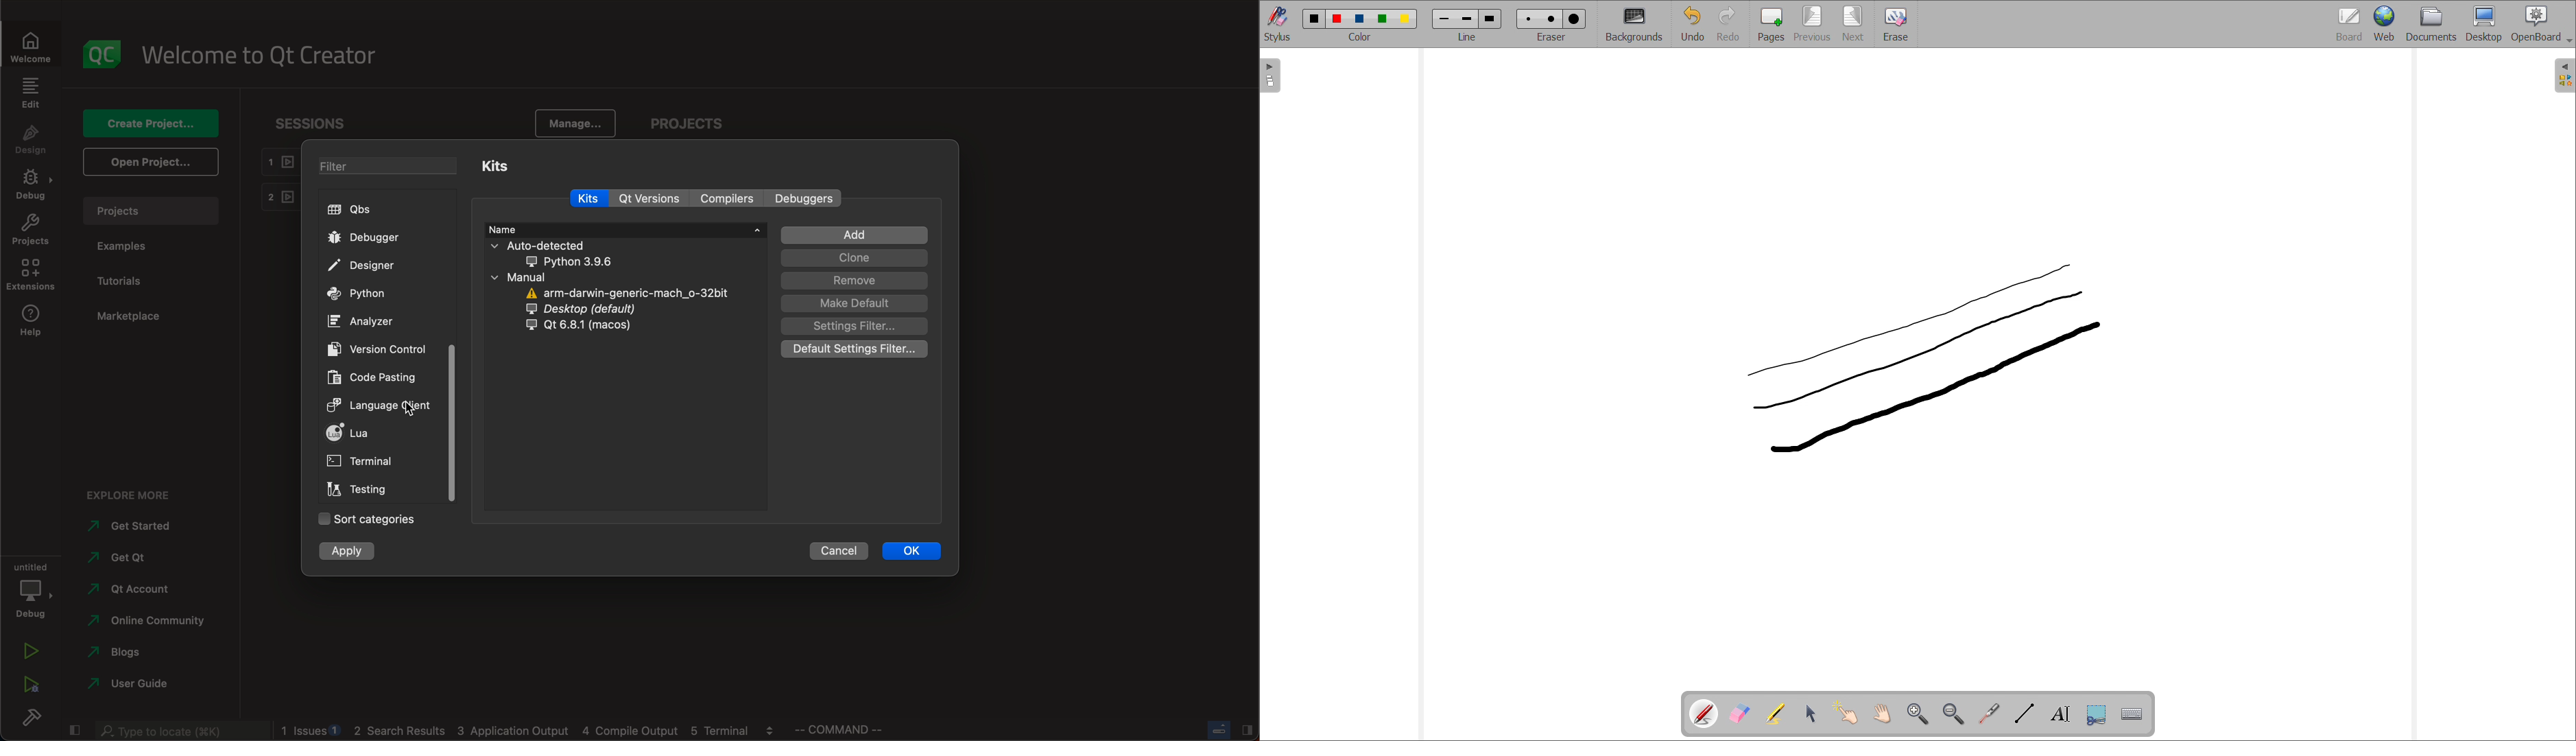 The image size is (2576, 756). Describe the element at coordinates (1551, 18) in the screenshot. I see `Eraser size` at that location.